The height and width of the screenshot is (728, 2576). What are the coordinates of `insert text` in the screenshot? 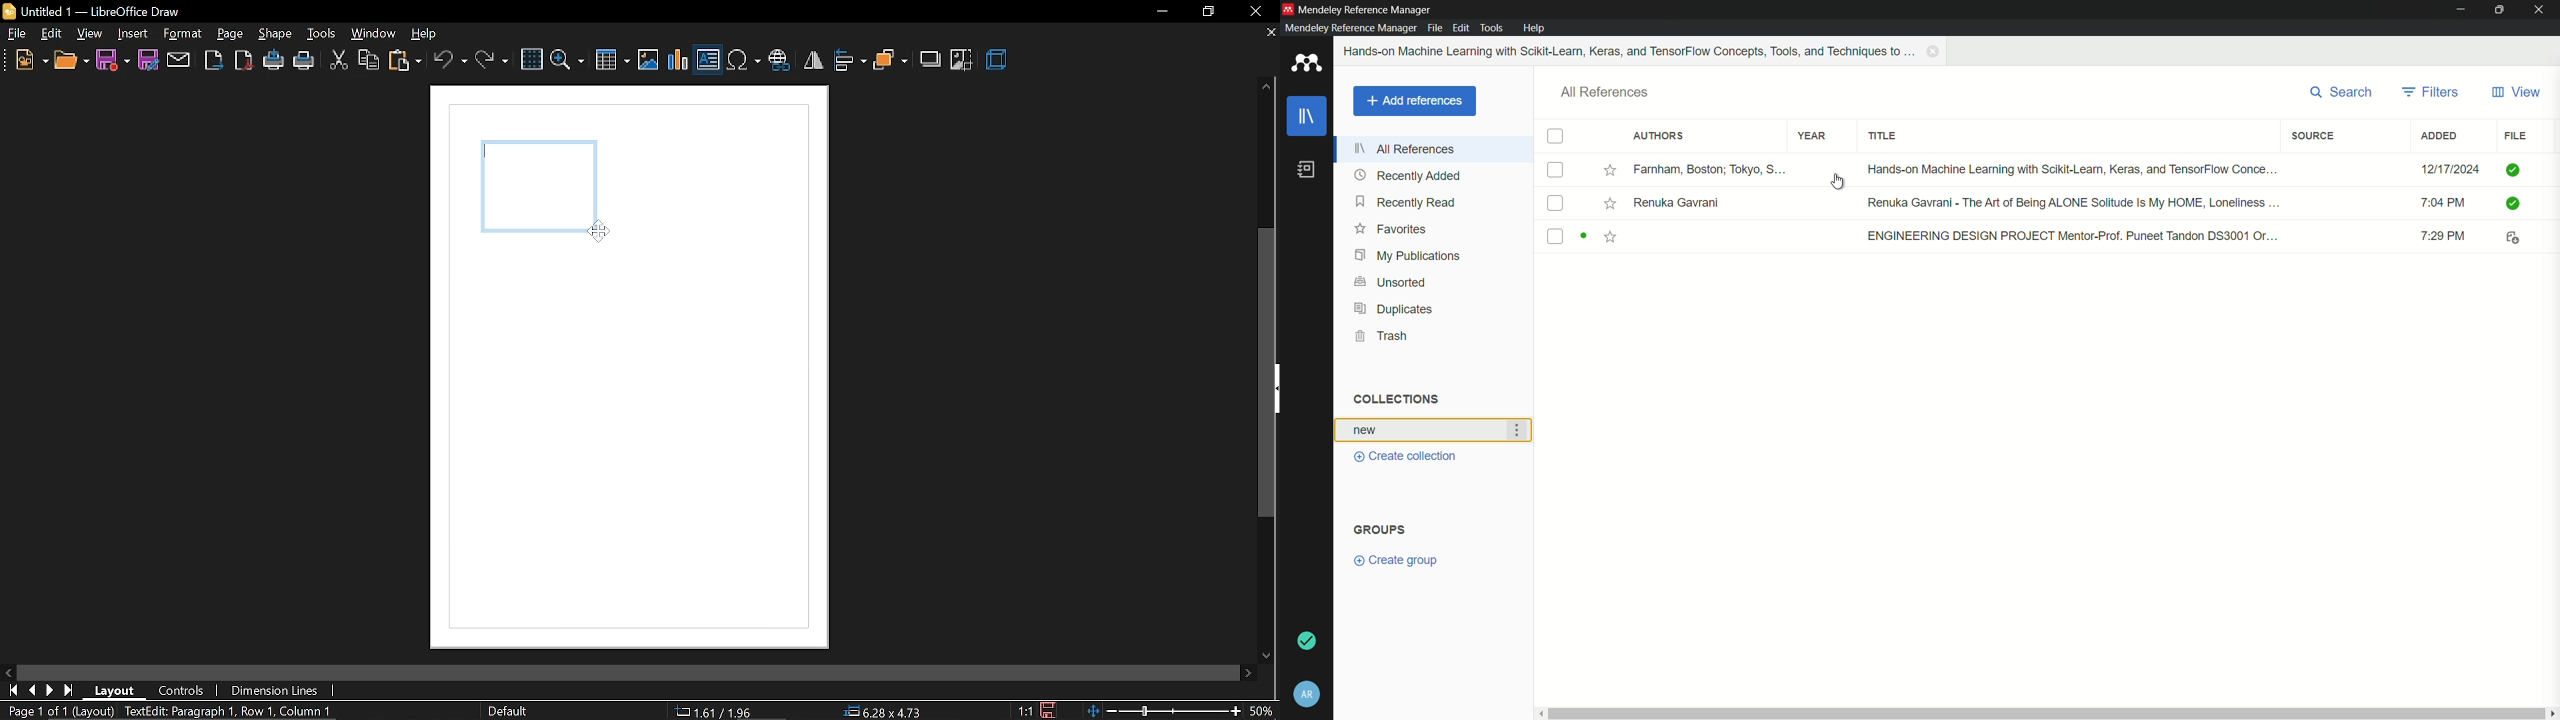 It's located at (708, 62).